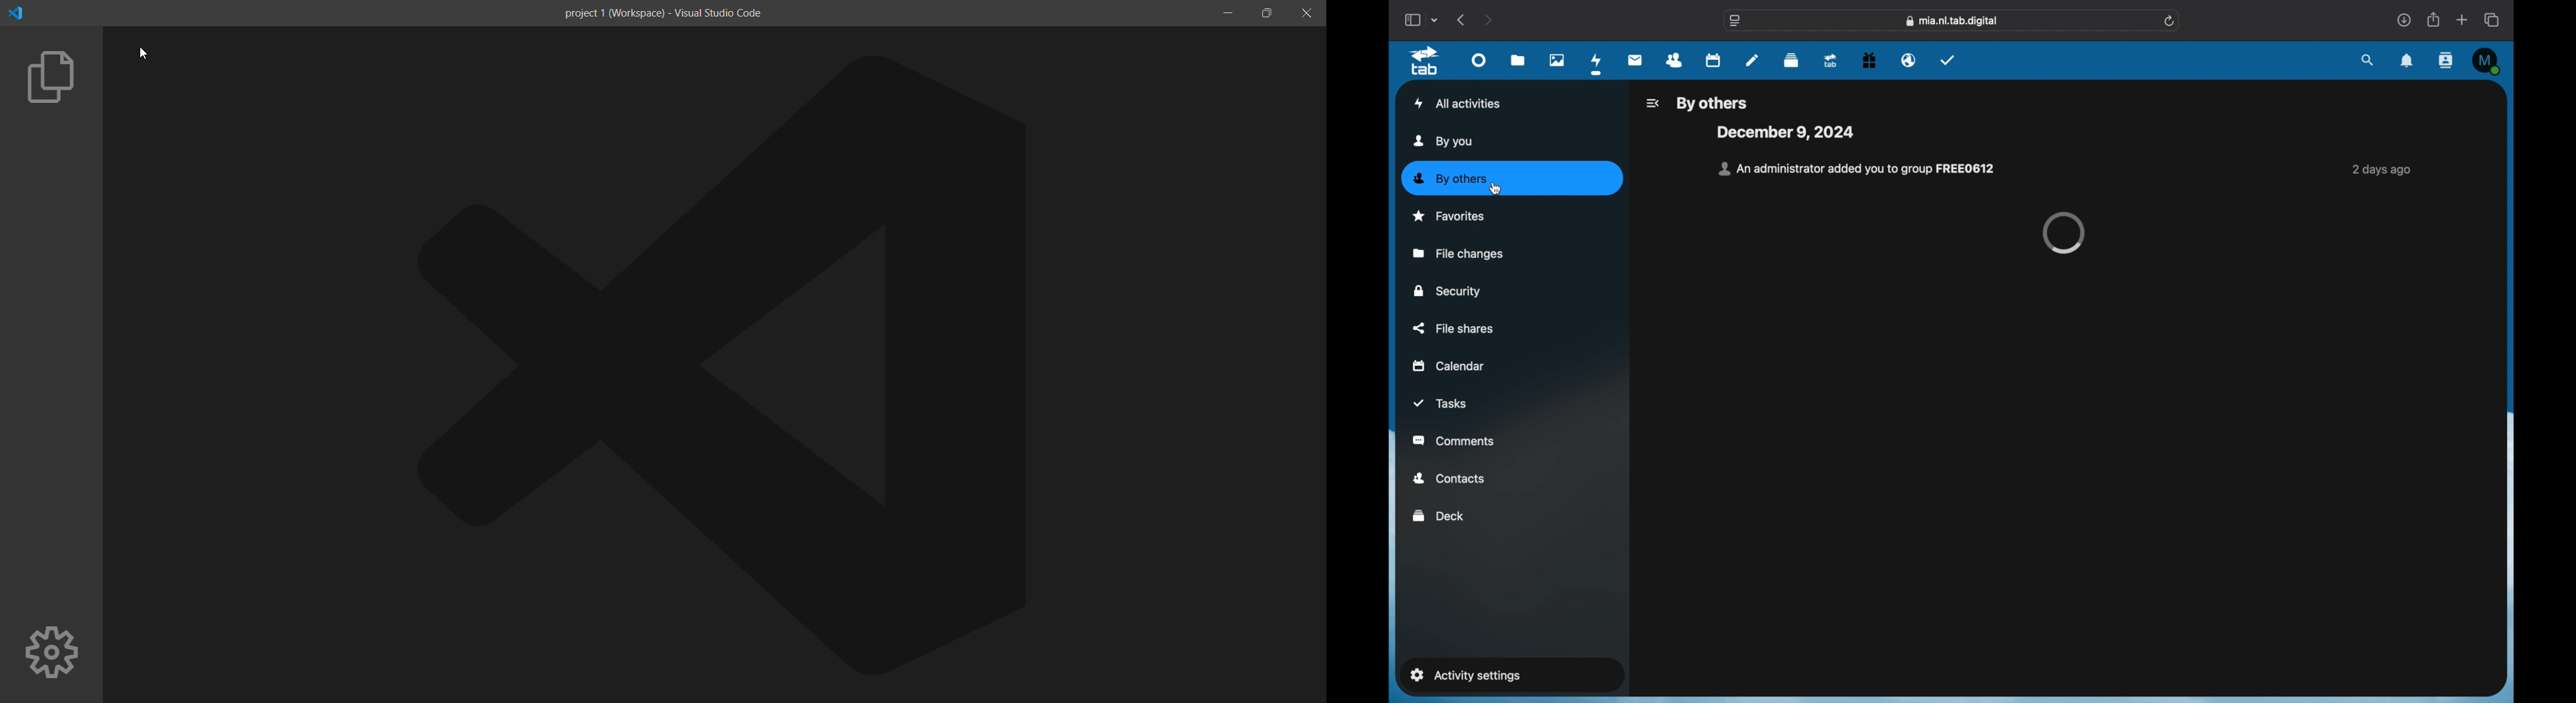 Image resolution: width=2576 pixels, height=728 pixels. Describe the element at coordinates (2407, 60) in the screenshot. I see `notifications` at that location.